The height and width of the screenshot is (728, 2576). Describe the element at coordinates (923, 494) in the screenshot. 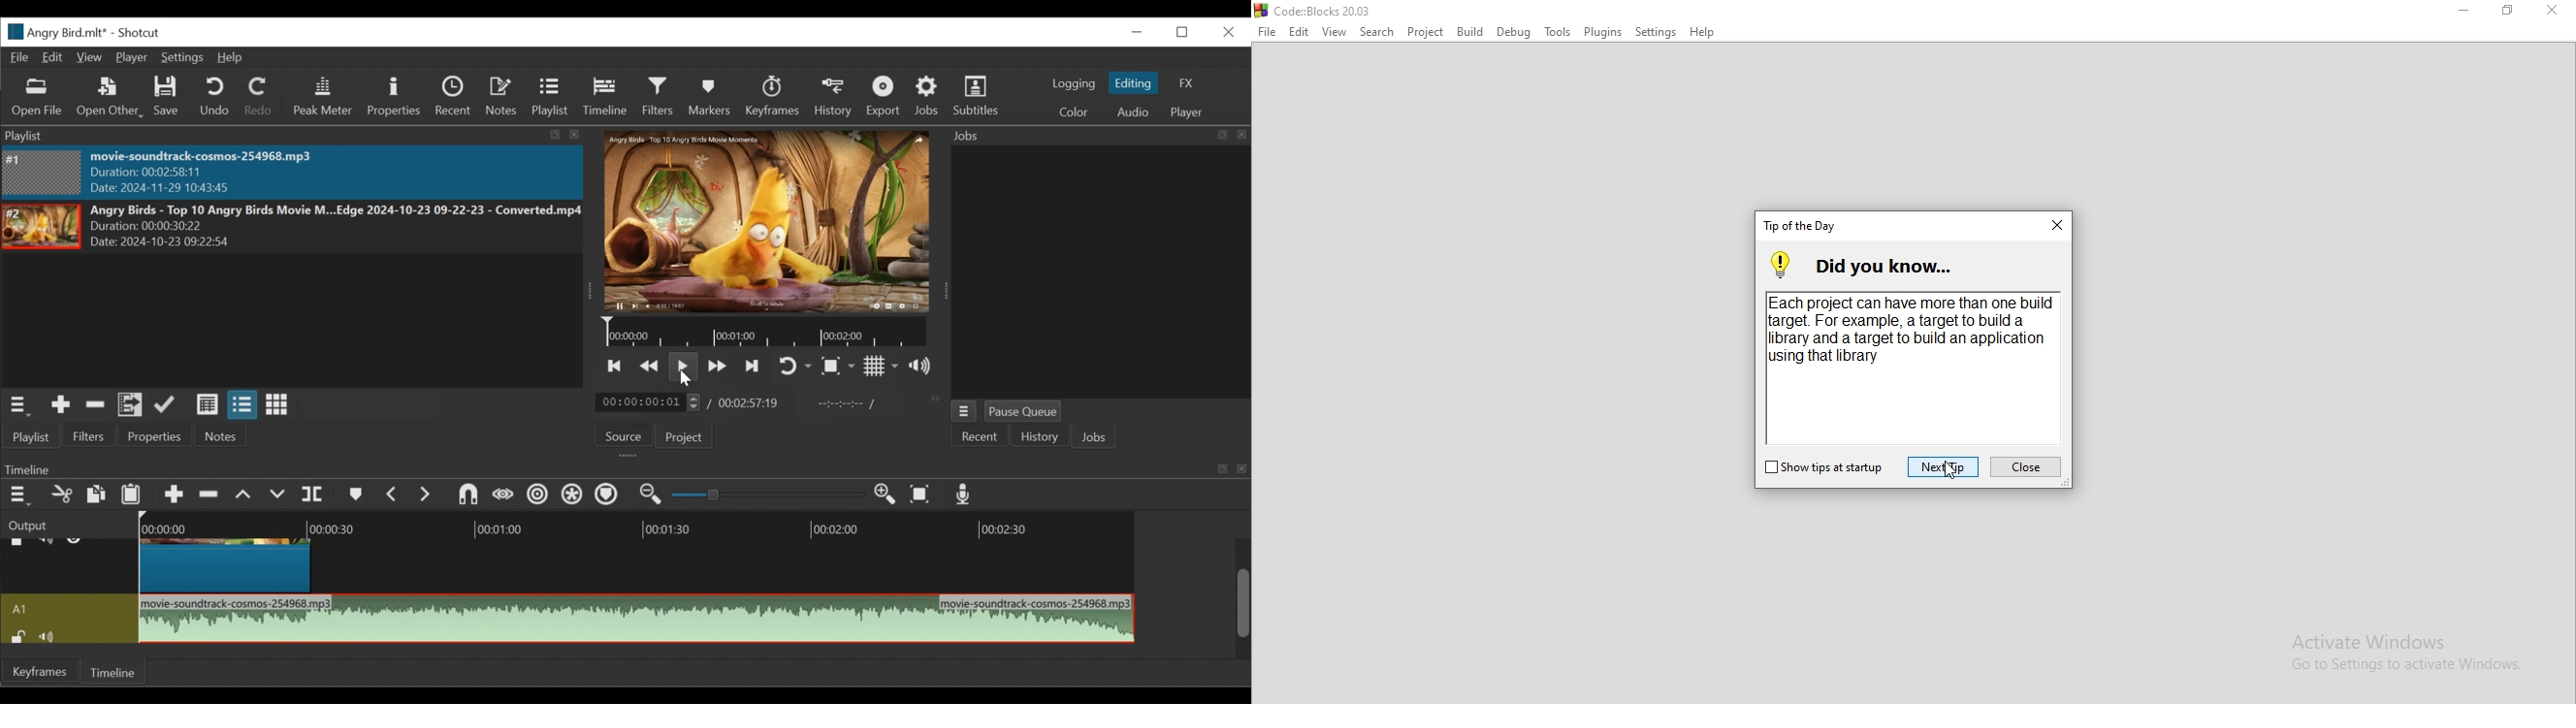

I see `Zoom timeline to fit` at that location.